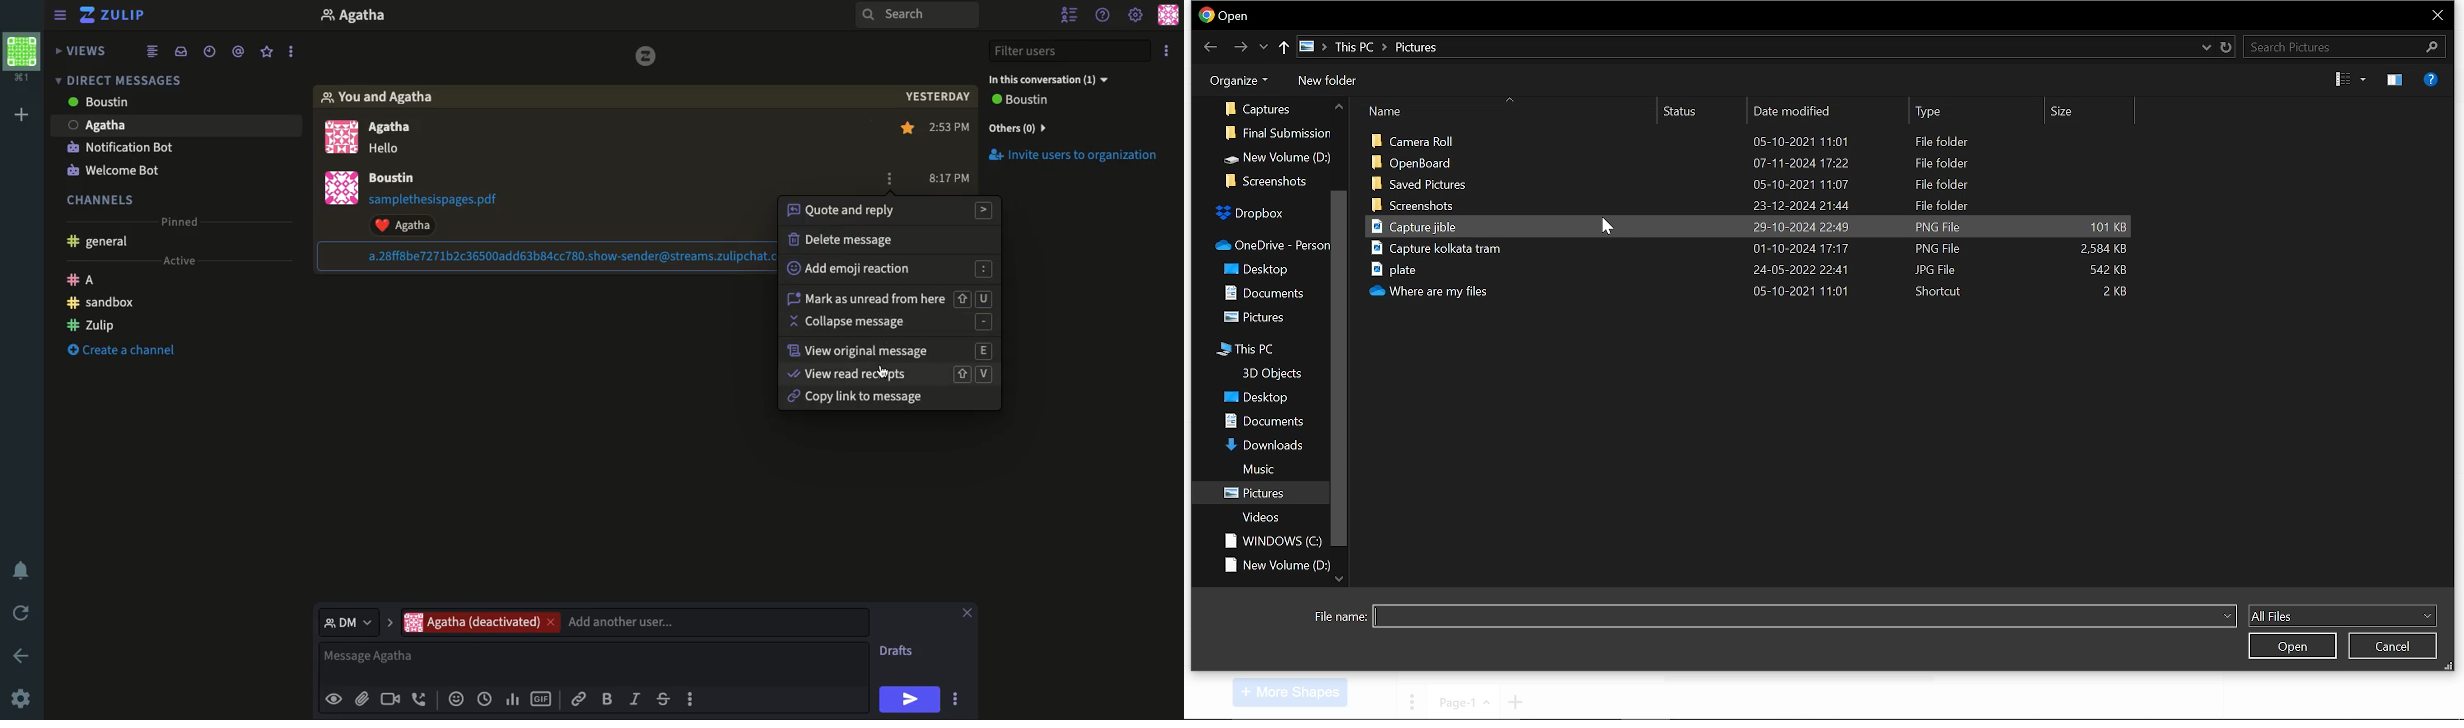  I want to click on Options, so click(1166, 50).